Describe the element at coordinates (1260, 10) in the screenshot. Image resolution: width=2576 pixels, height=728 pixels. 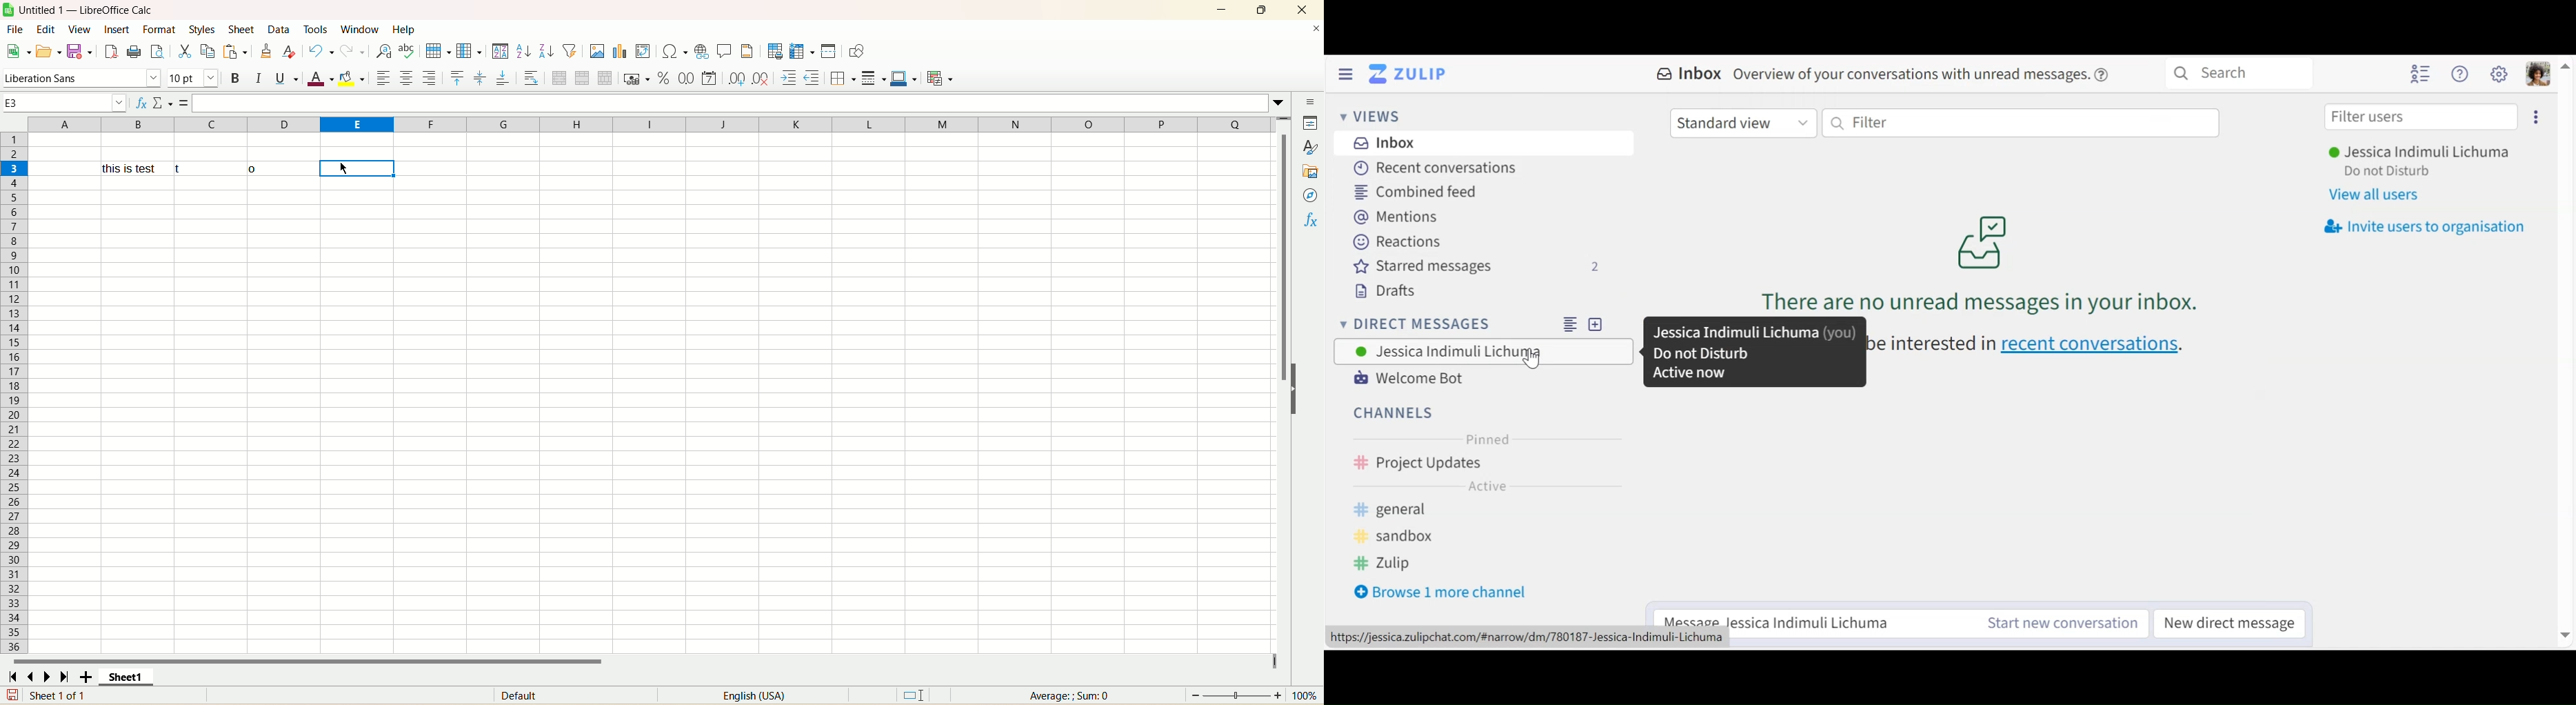
I see `maximize` at that location.